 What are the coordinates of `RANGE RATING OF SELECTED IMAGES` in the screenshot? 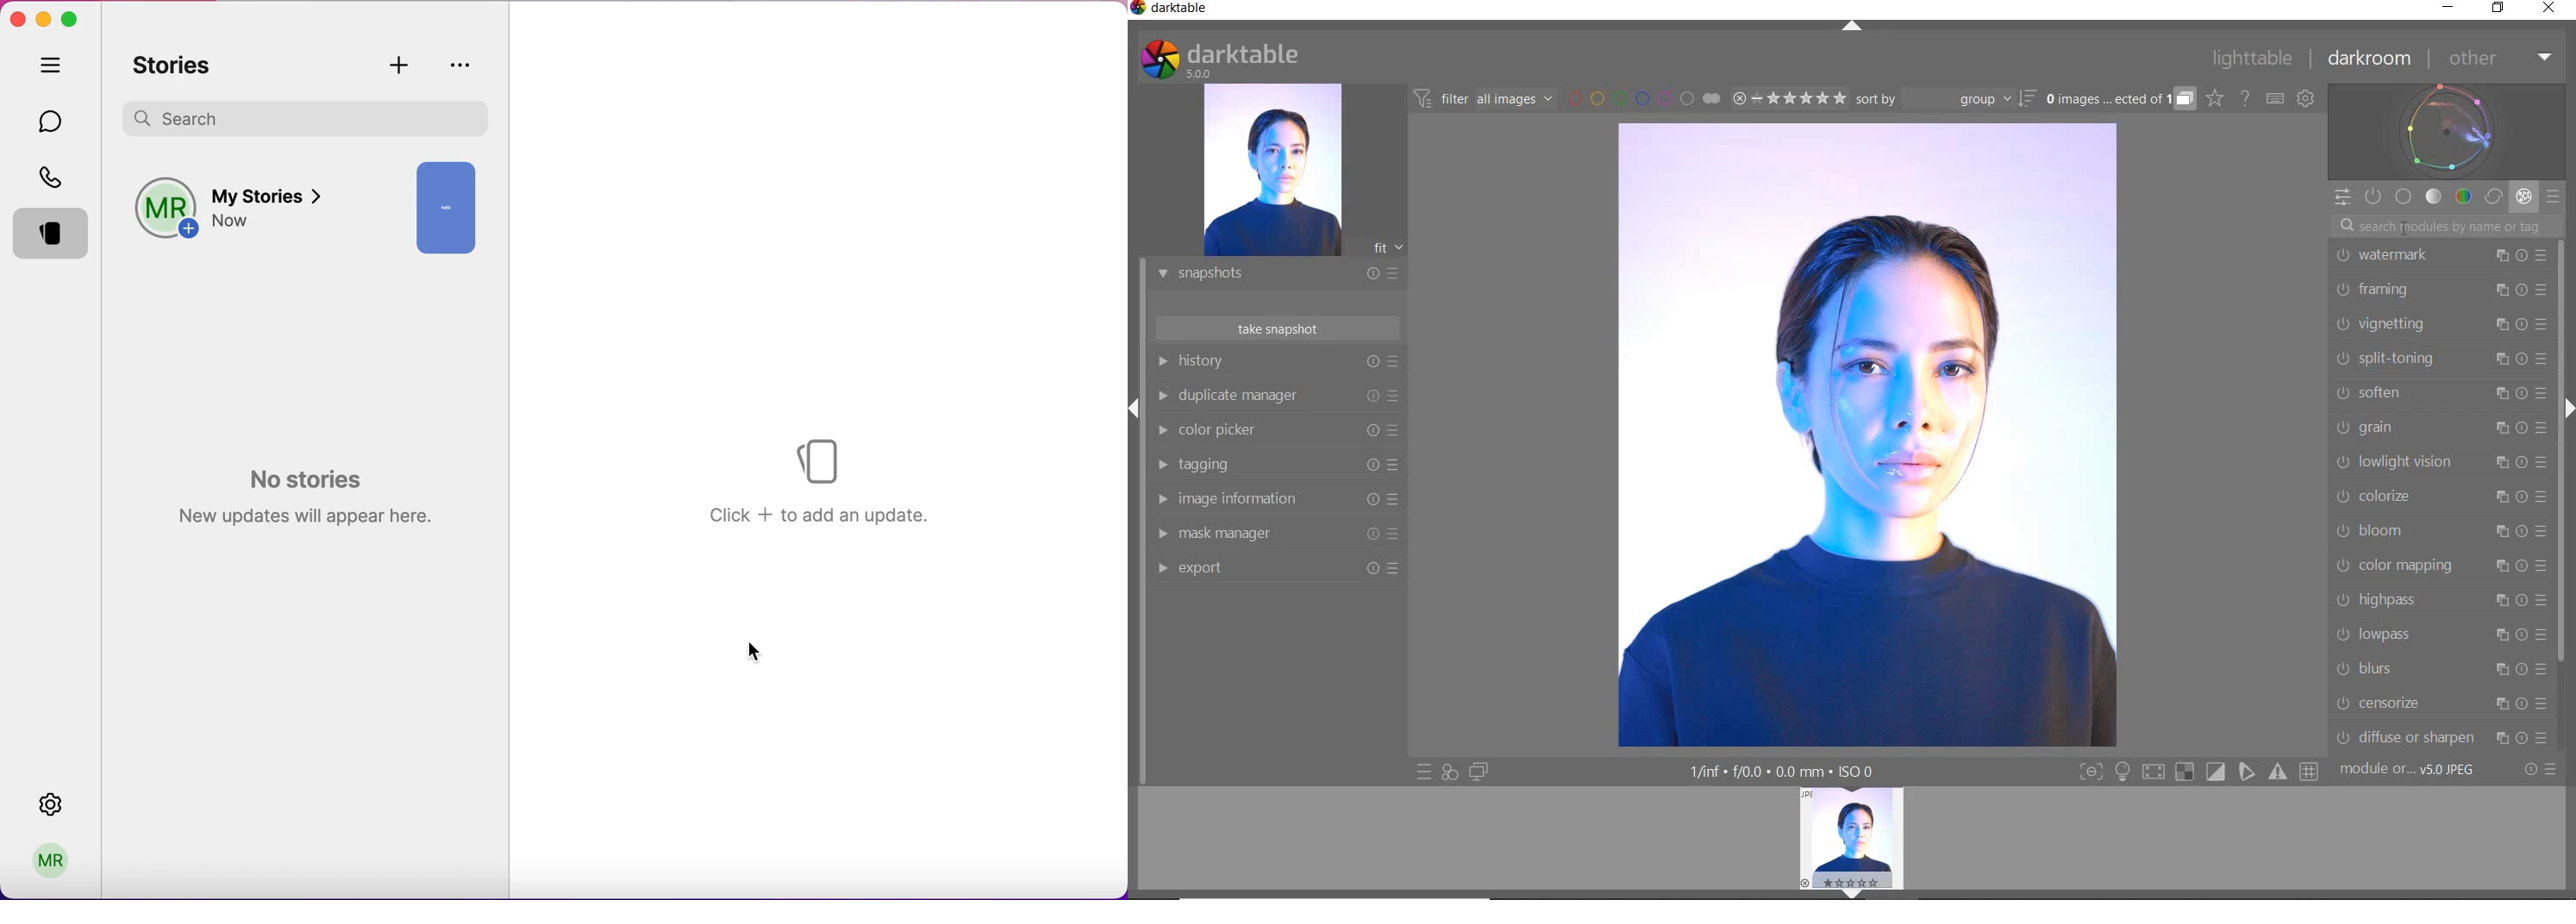 It's located at (1788, 97).